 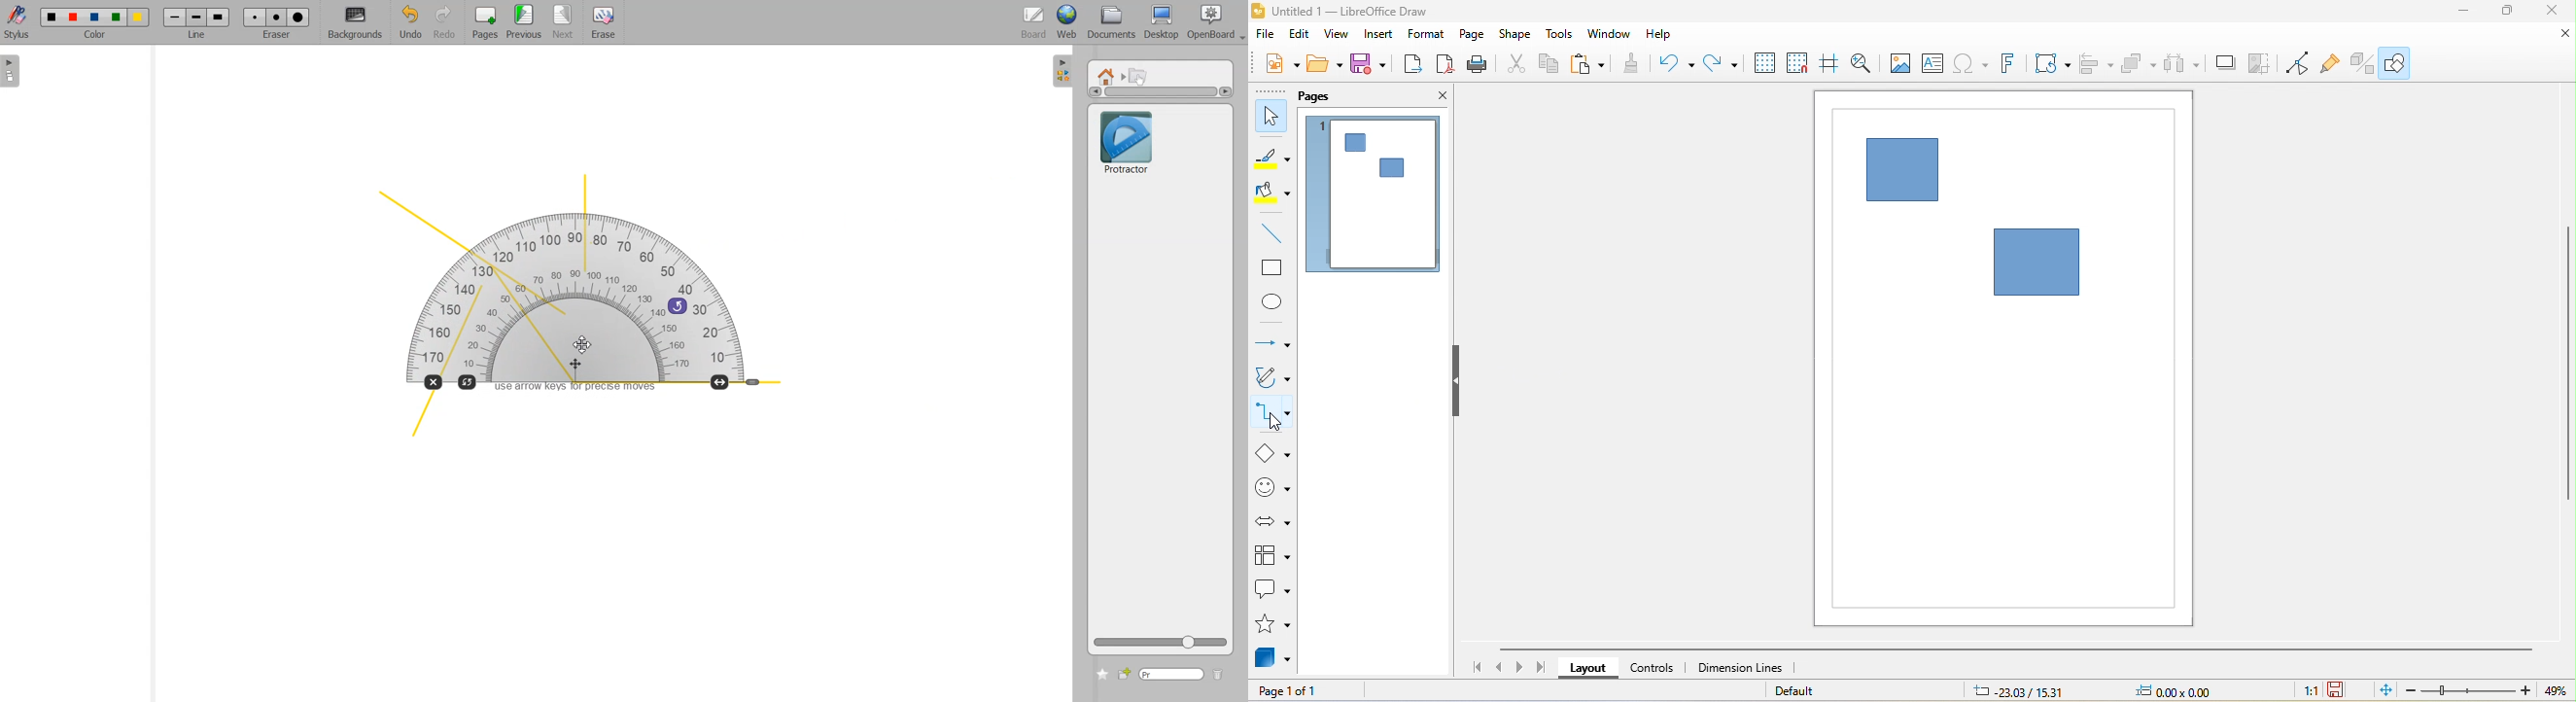 I want to click on select at least three object, so click(x=2183, y=65).